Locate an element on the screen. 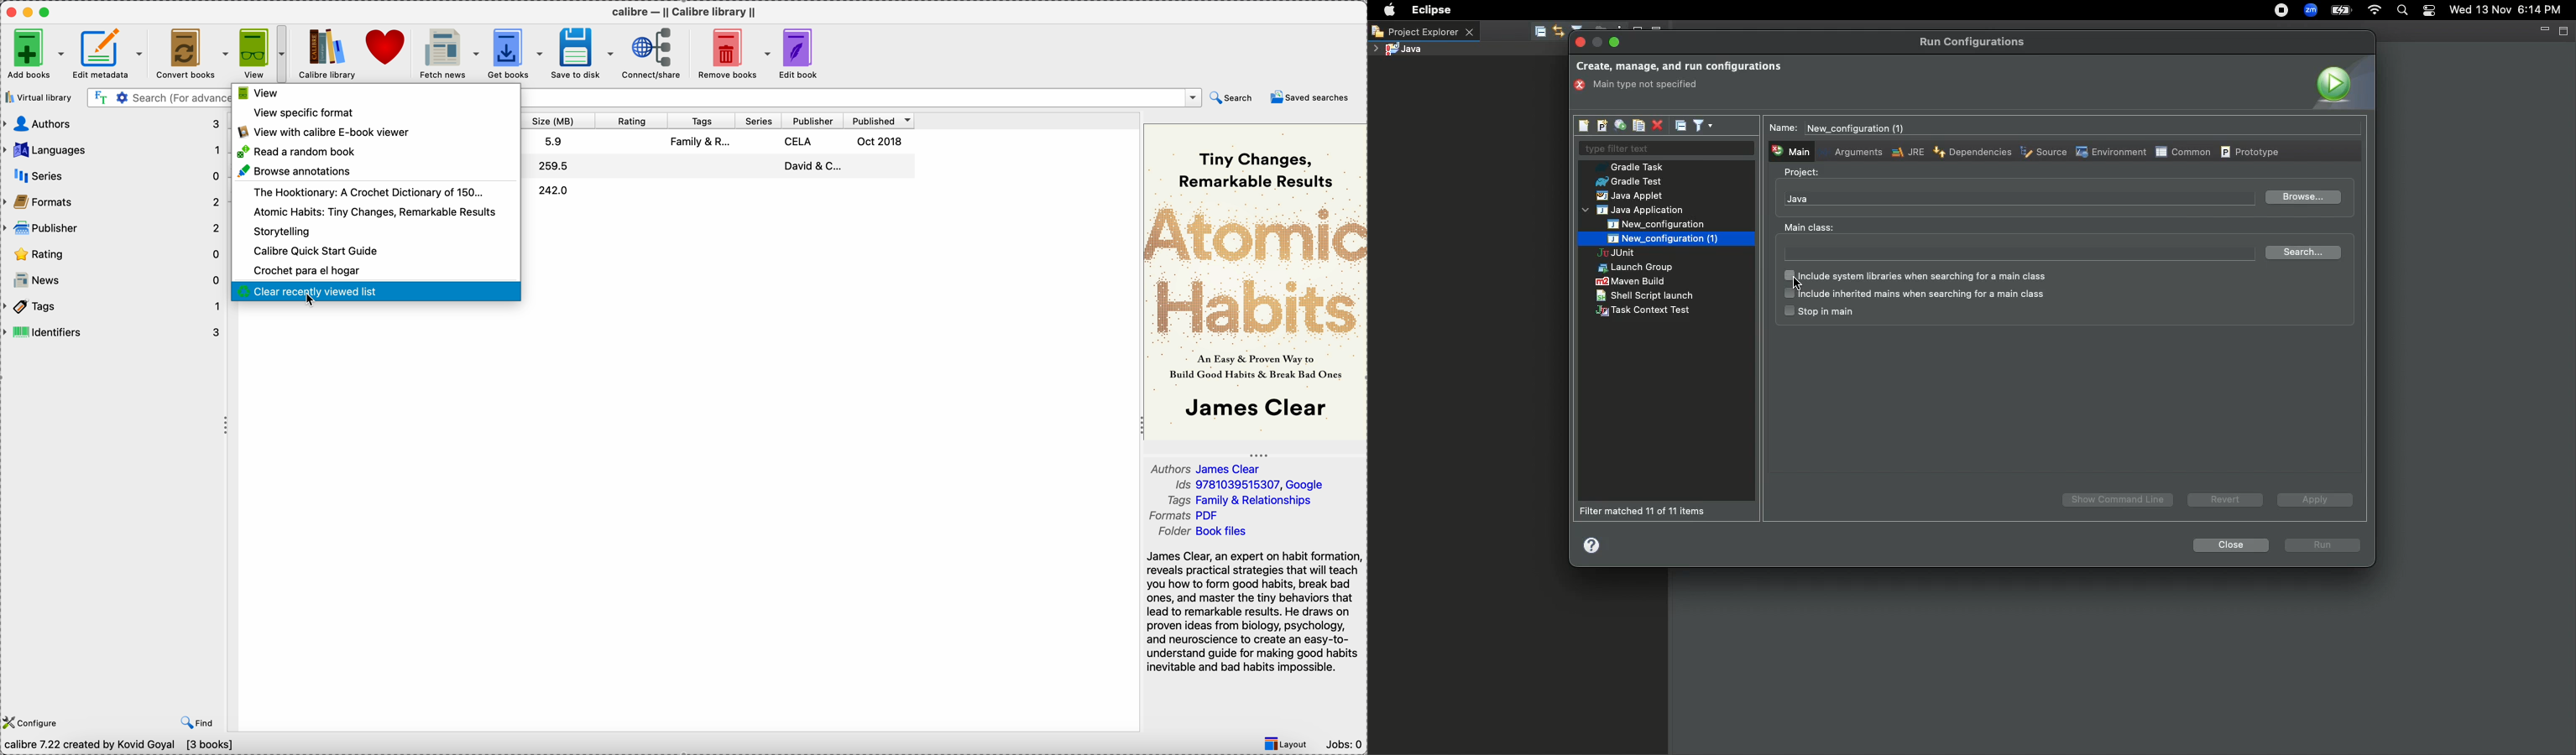  Icon is located at coordinates (2341, 82).